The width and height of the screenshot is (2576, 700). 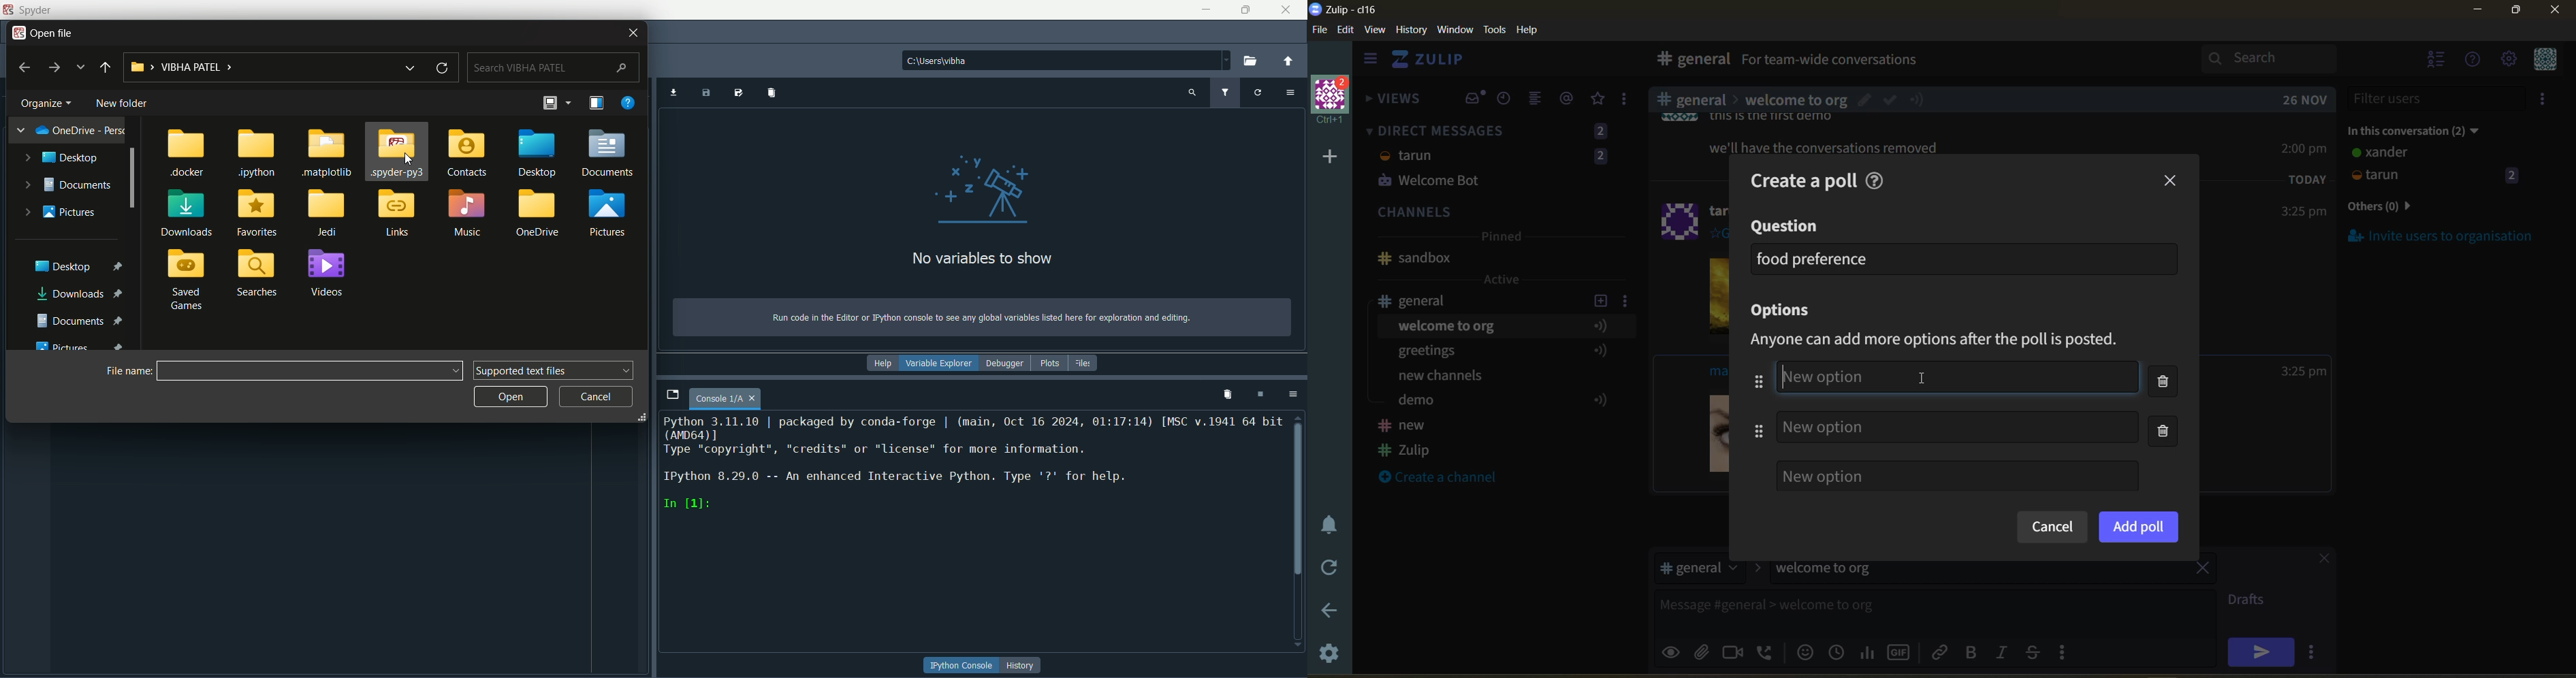 What do you see at coordinates (1446, 478) in the screenshot?
I see `create a channel` at bounding box center [1446, 478].